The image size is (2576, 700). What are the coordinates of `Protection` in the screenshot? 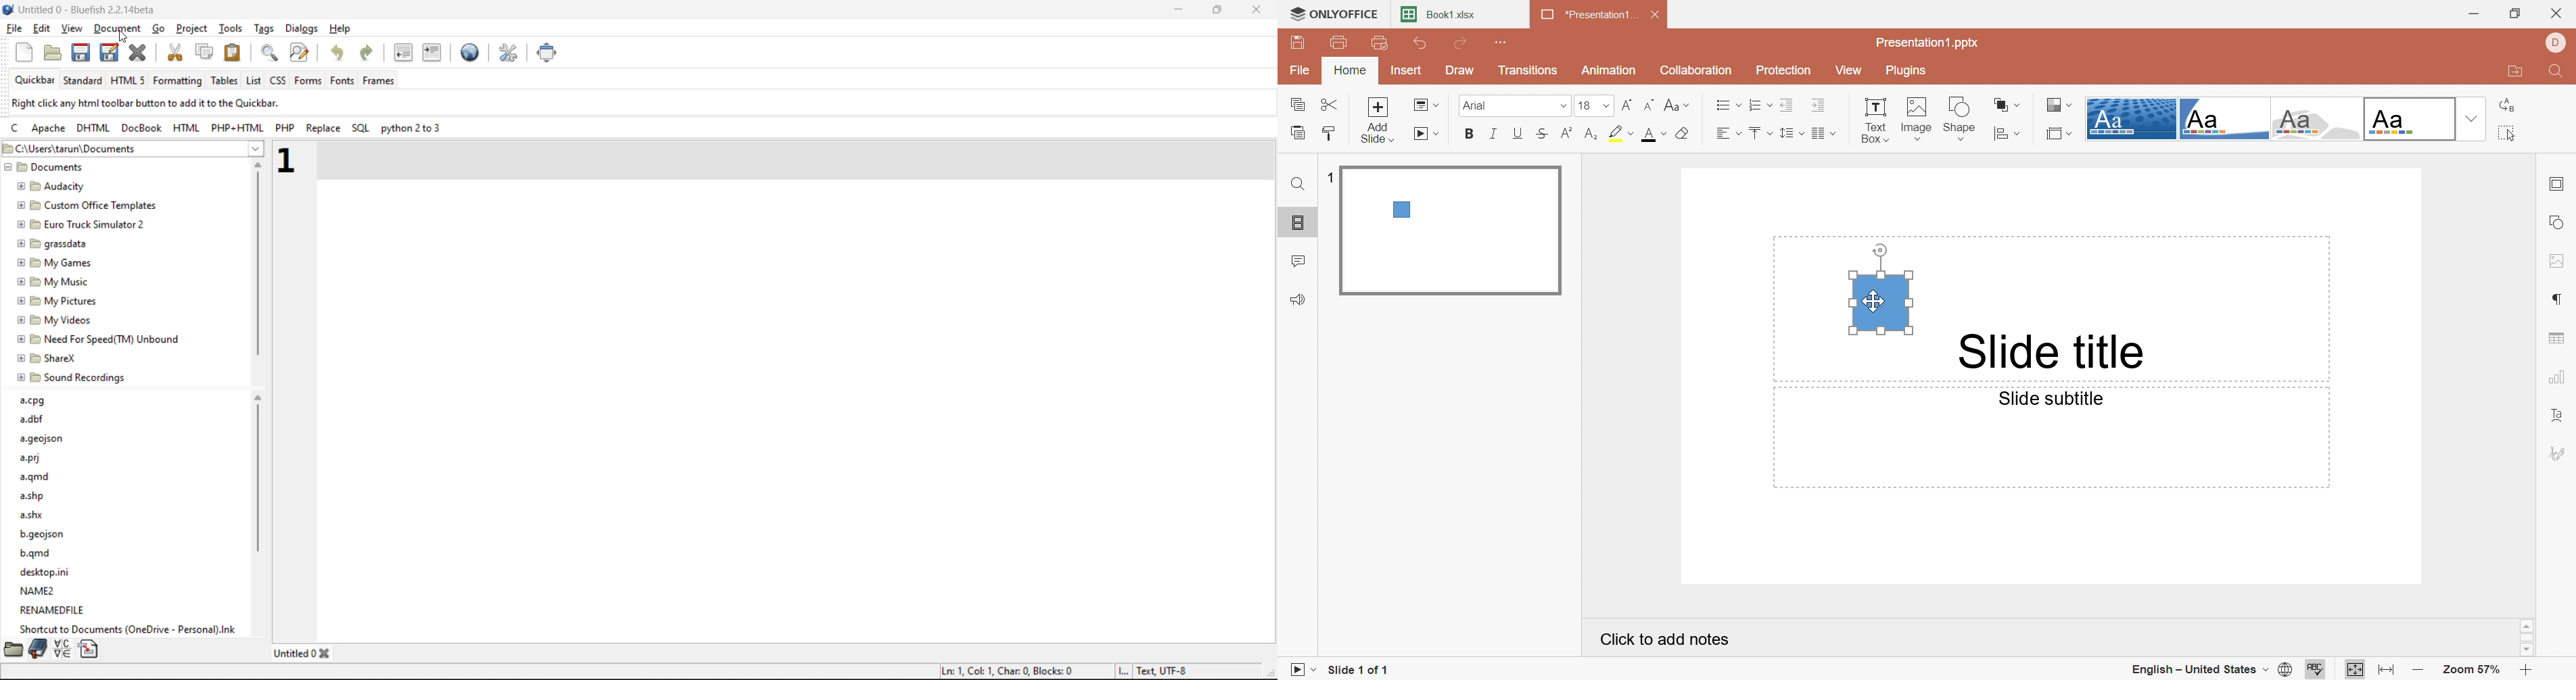 It's located at (1785, 71).